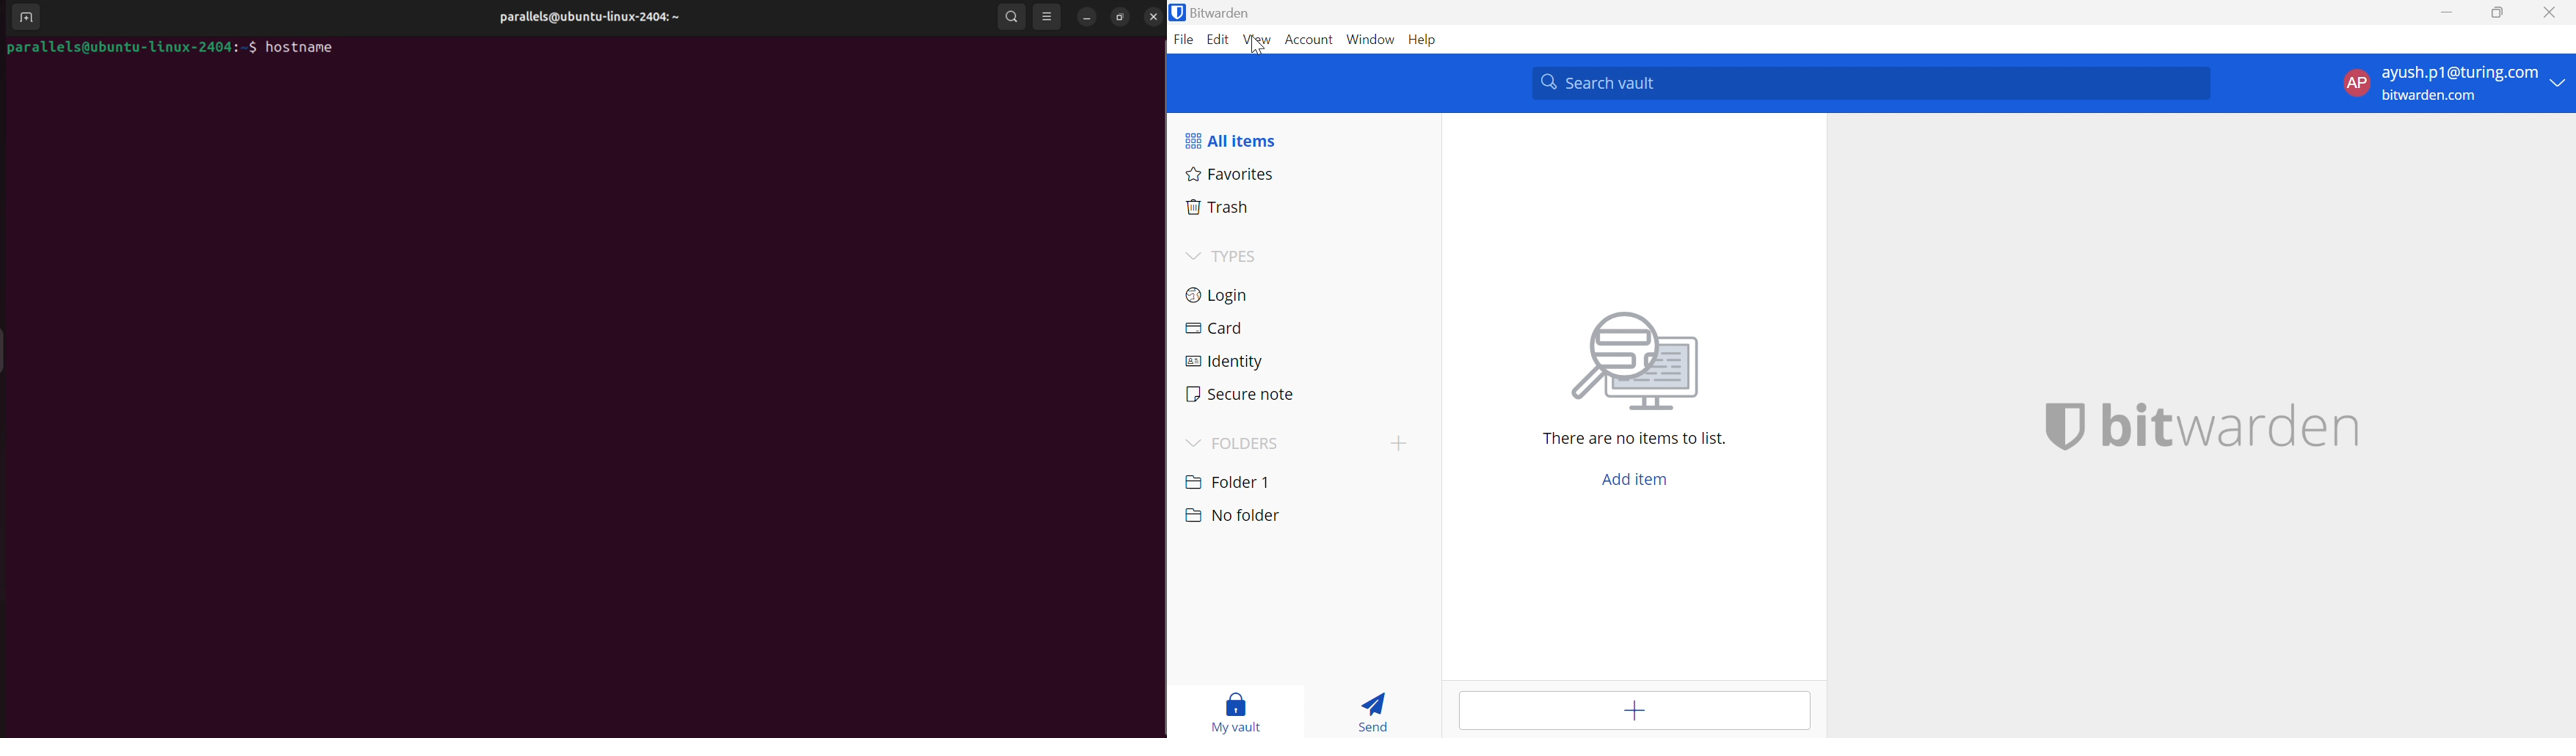 This screenshot has height=756, width=2576. Describe the element at coordinates (1192, 442) in the screenshot. I see `Drop Down` at that location.